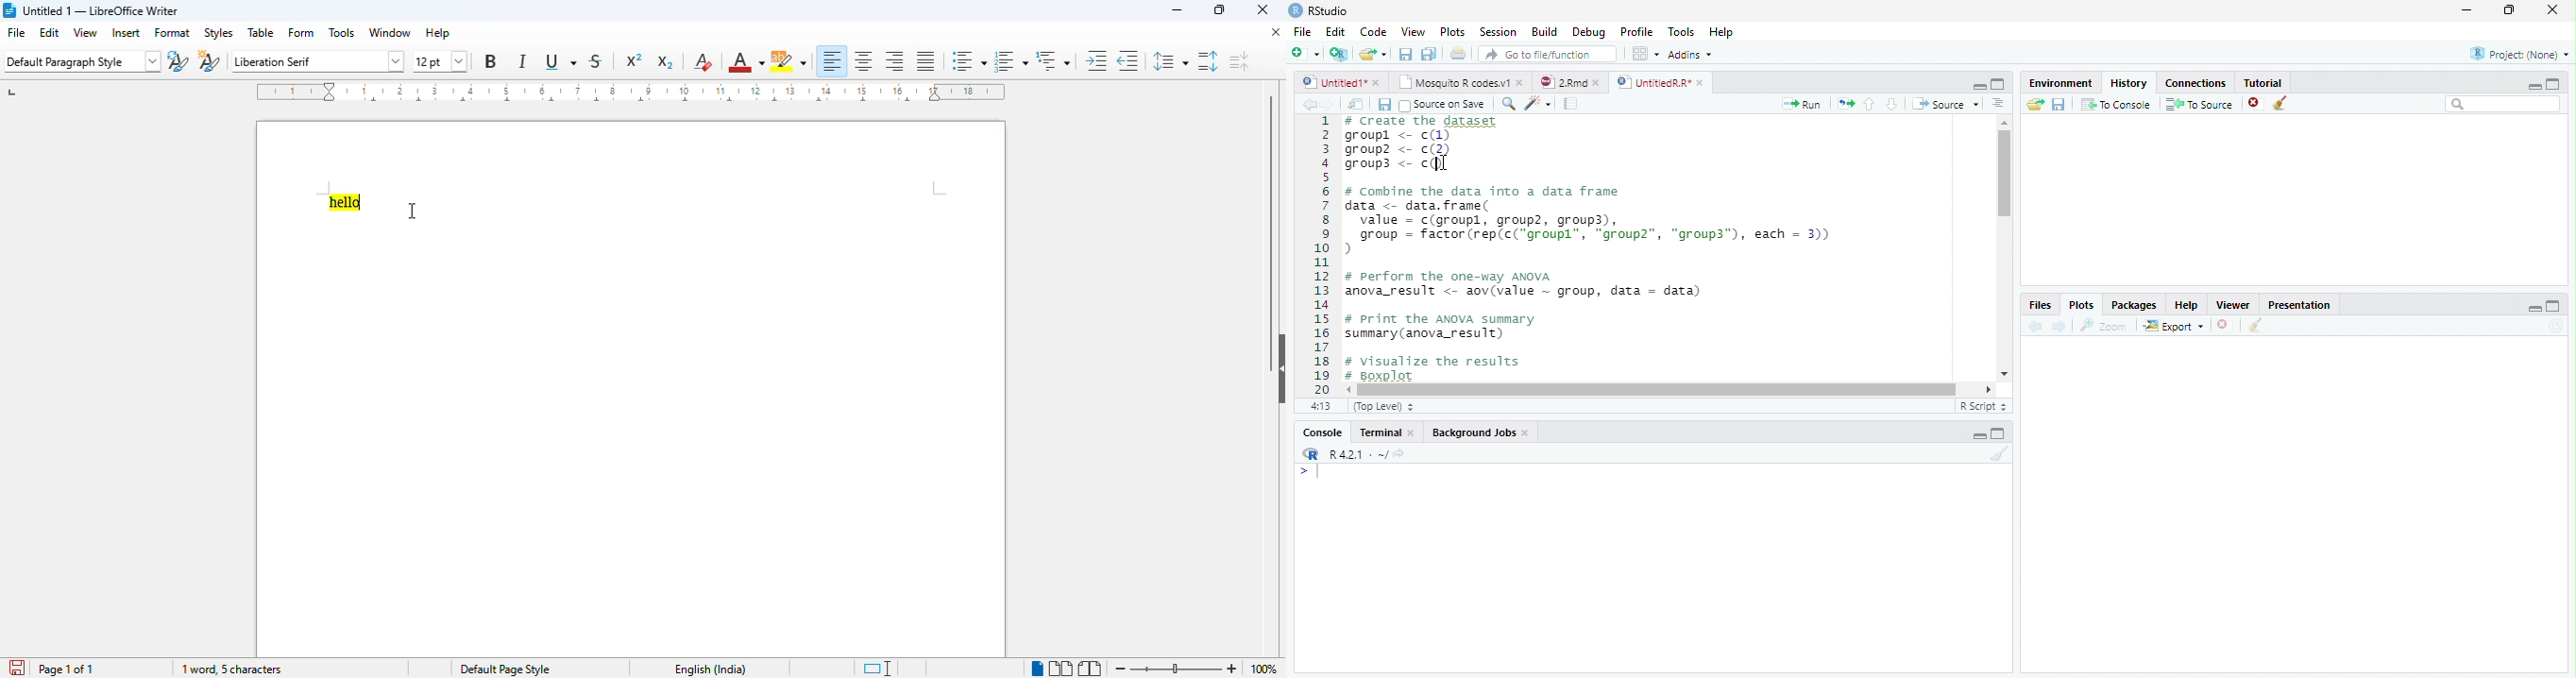 The image size is (2576, 700). I want to click on increase indent, so click(1095, 60).